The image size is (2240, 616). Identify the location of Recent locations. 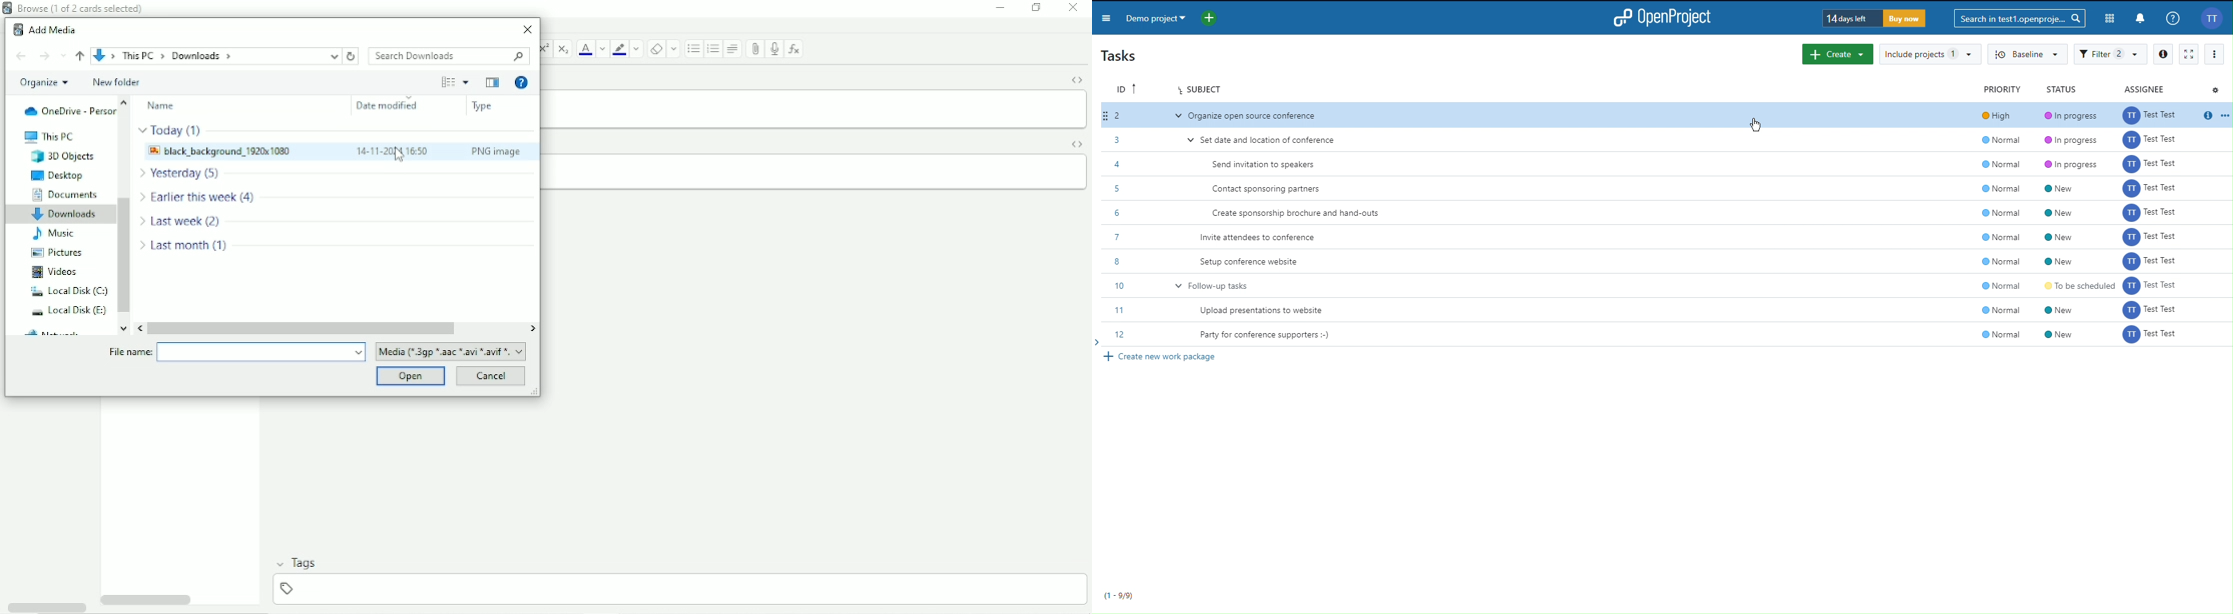
(64, 55).